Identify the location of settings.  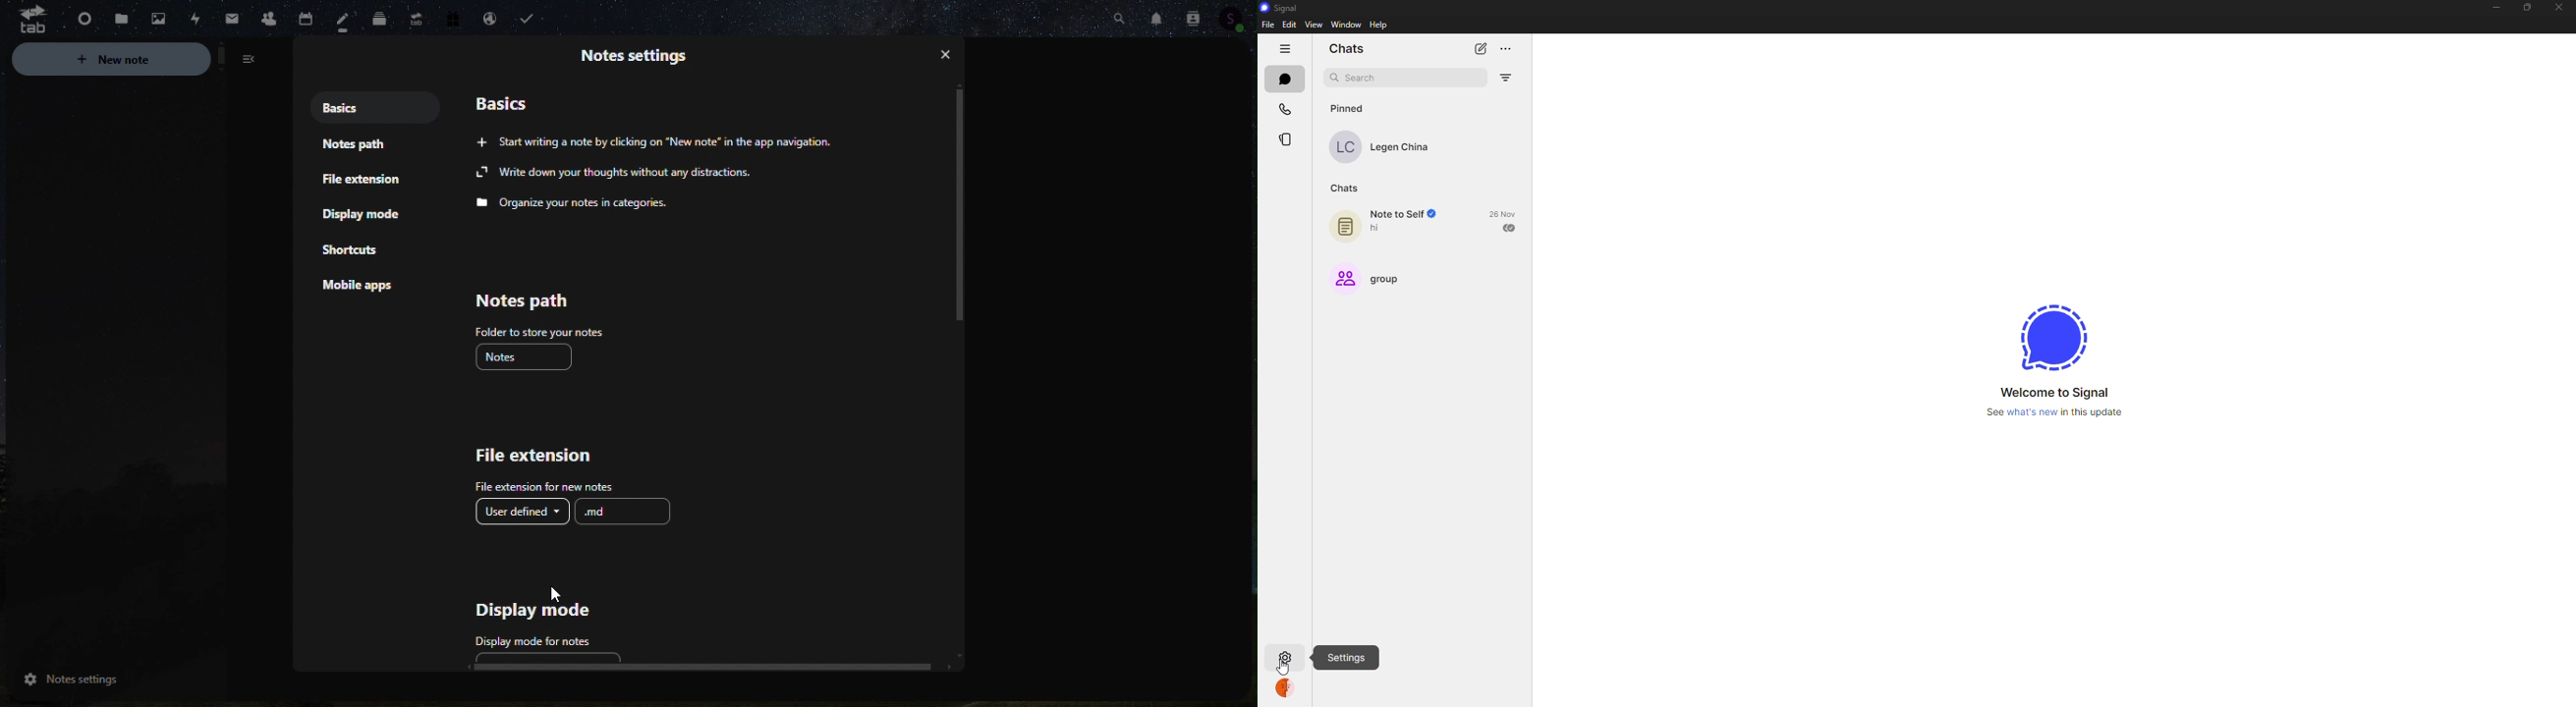
(1285, 659).